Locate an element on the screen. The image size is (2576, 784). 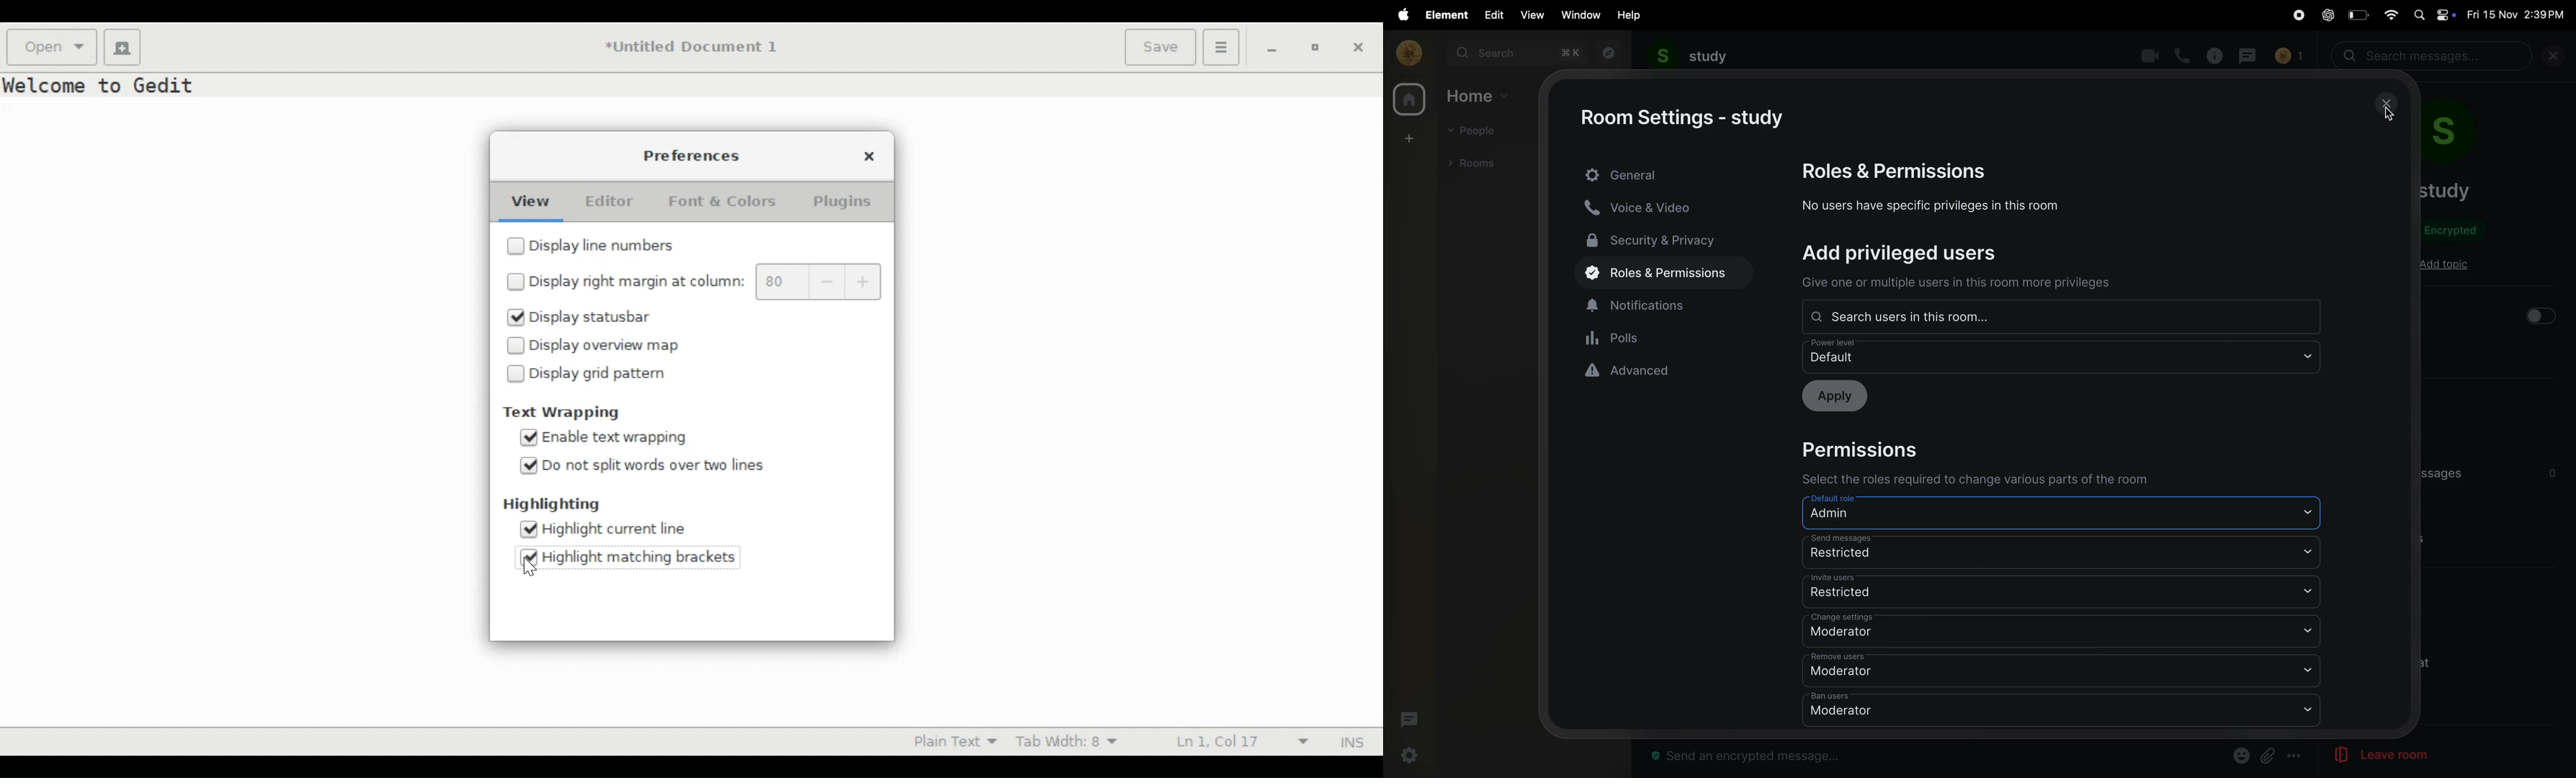
view is located at coordinates (1531, 15).